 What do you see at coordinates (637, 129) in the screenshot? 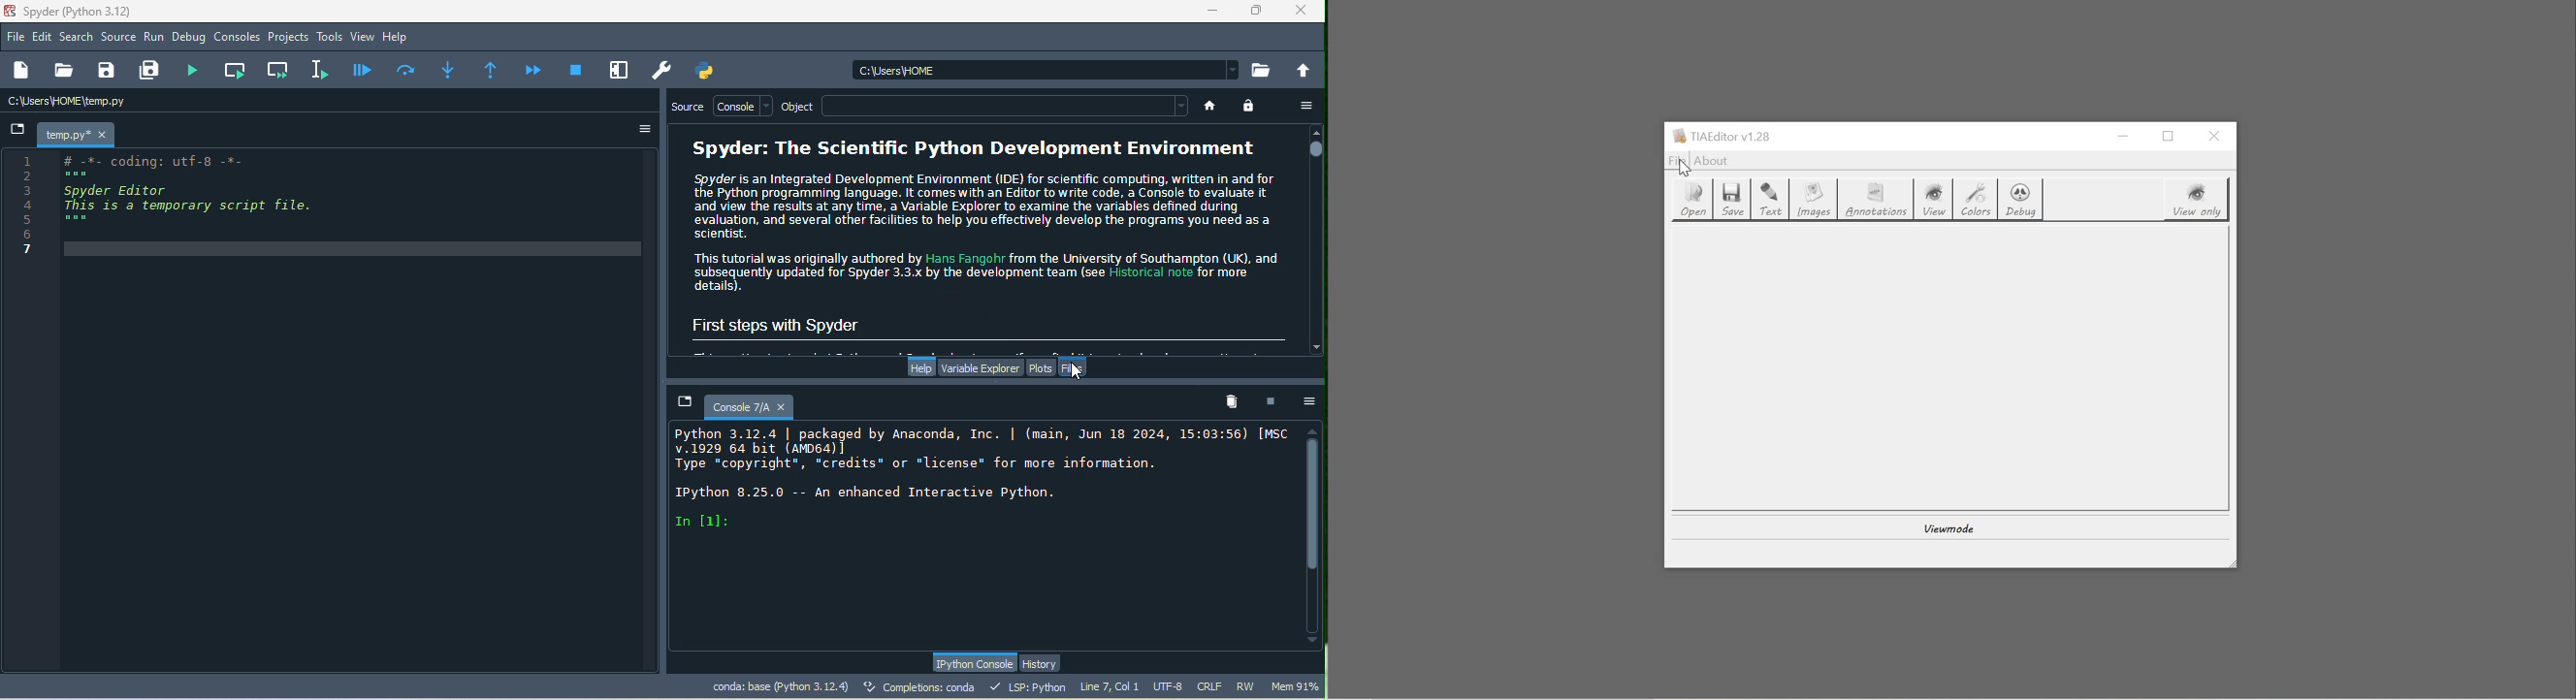
I see `options` at bounding box center [637, 129].